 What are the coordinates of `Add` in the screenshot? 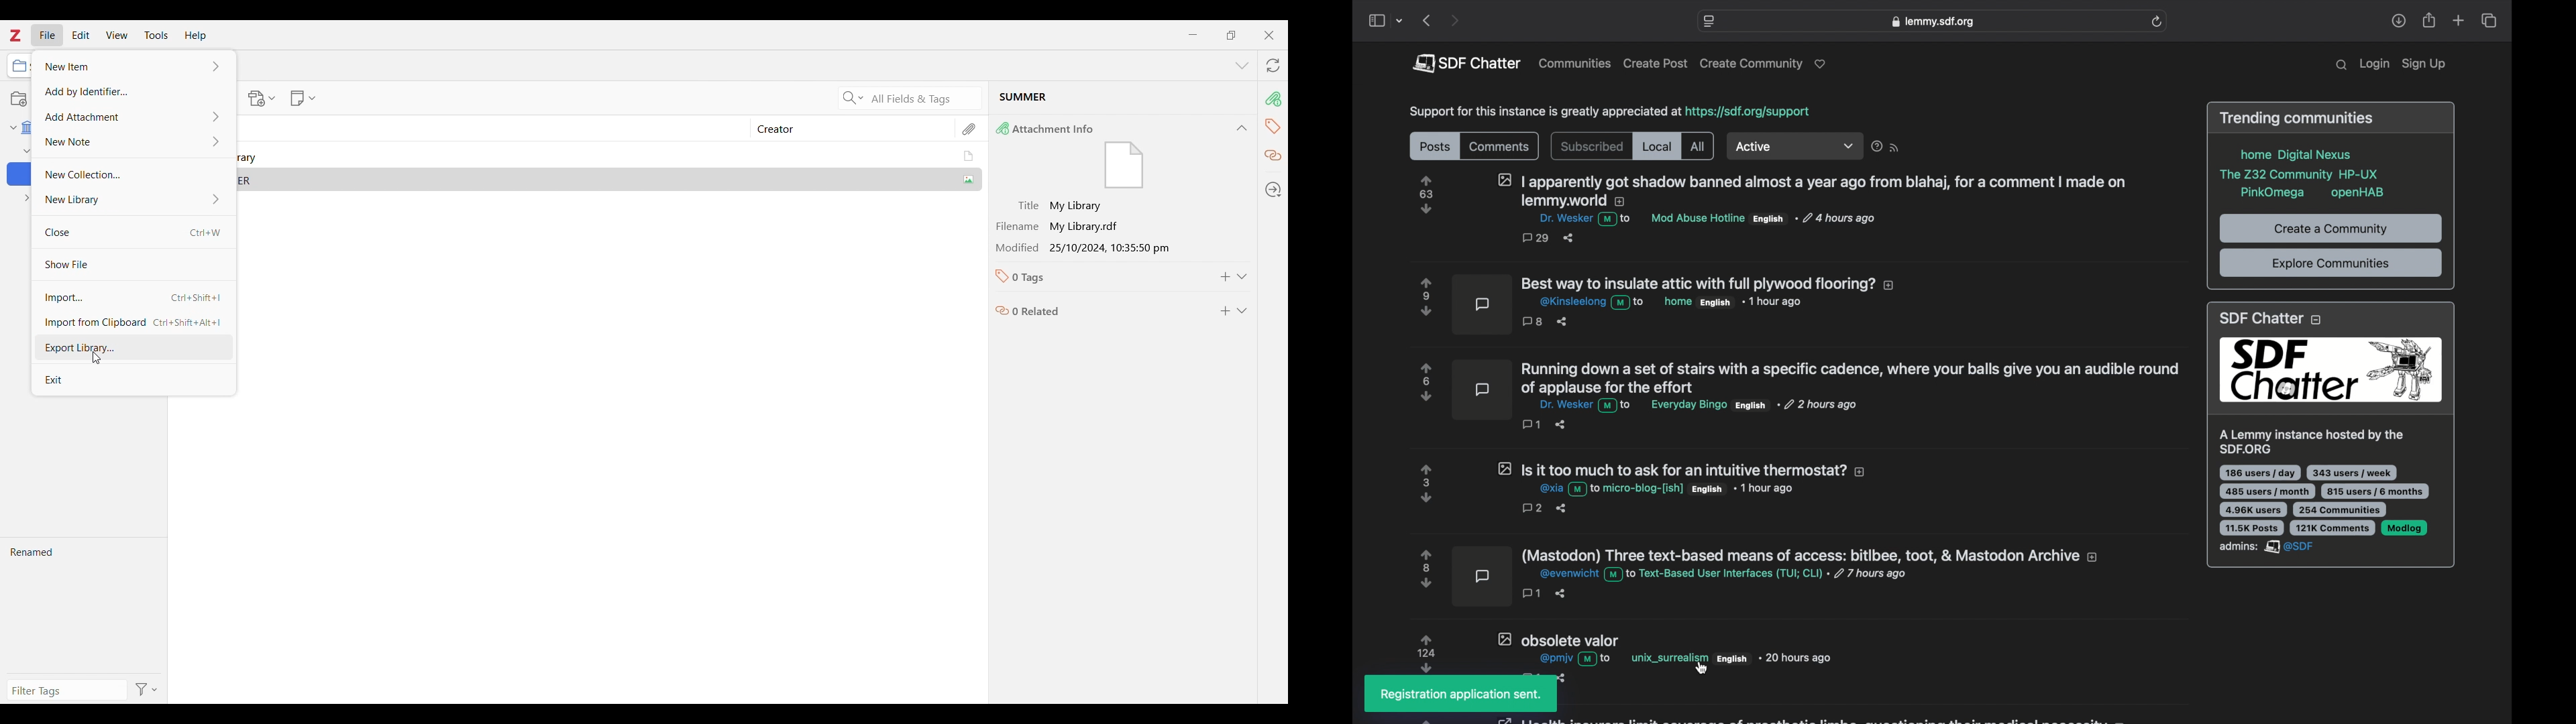 It's located at (1226, 277).